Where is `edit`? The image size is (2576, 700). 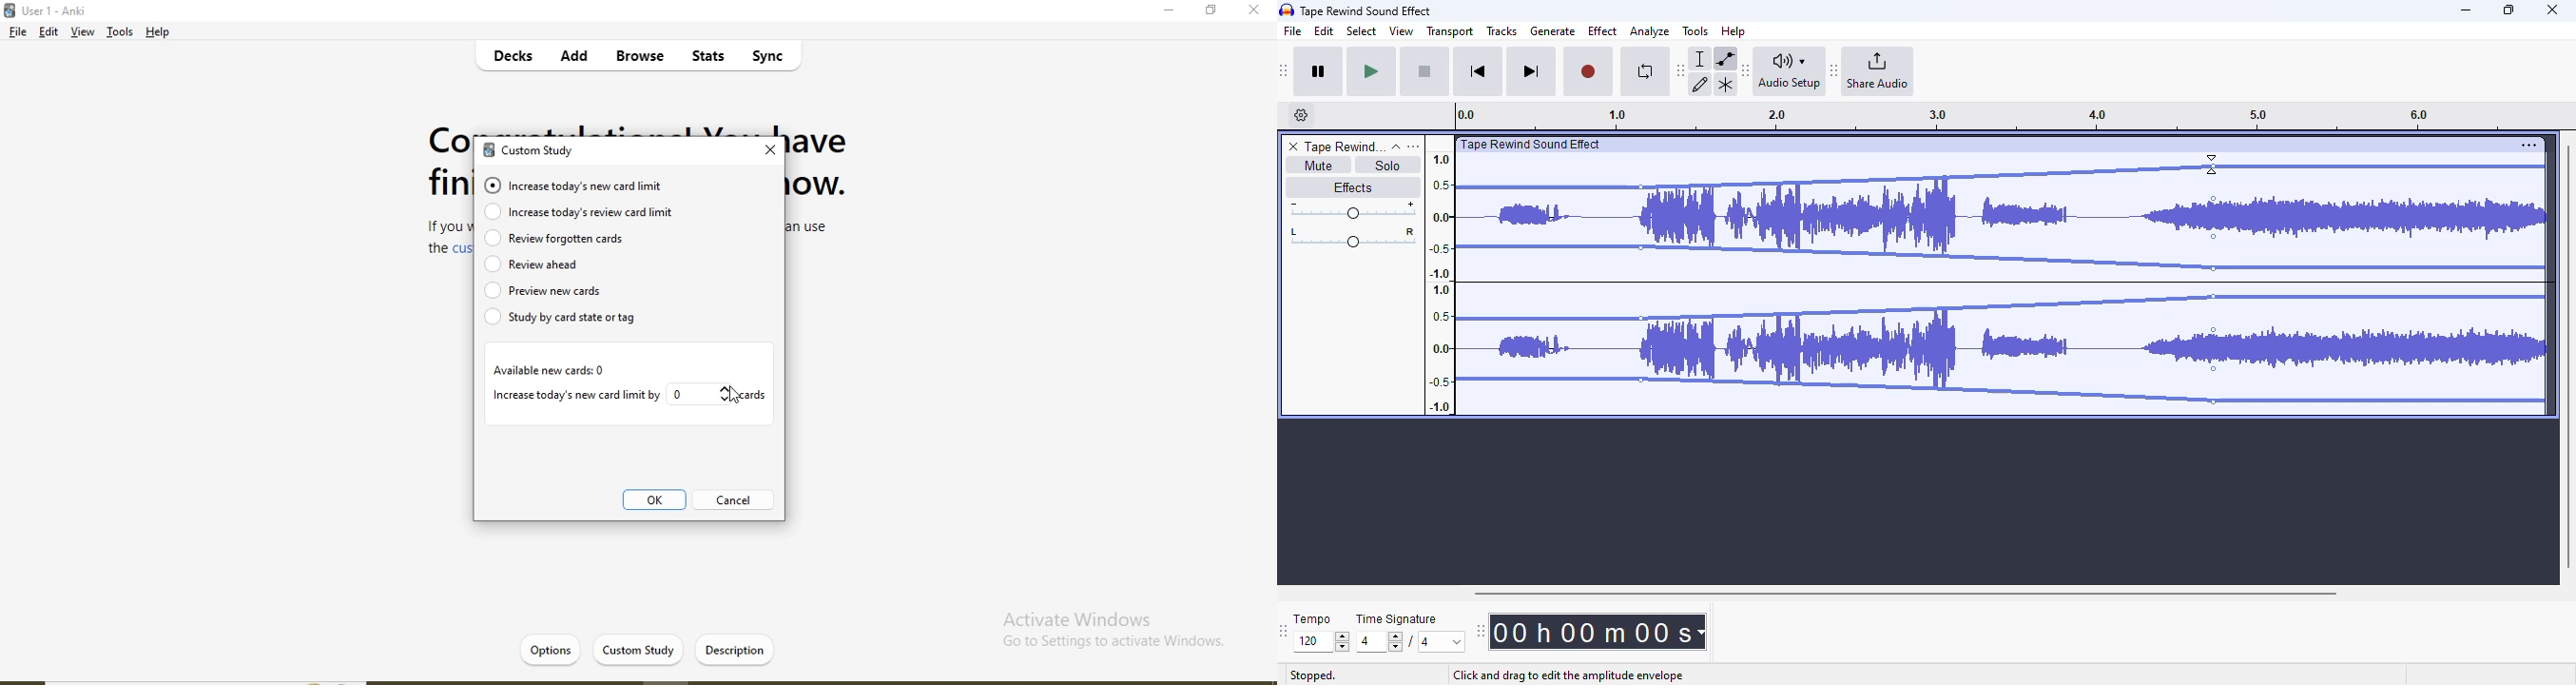 edit is located at coordinates (50, 34).